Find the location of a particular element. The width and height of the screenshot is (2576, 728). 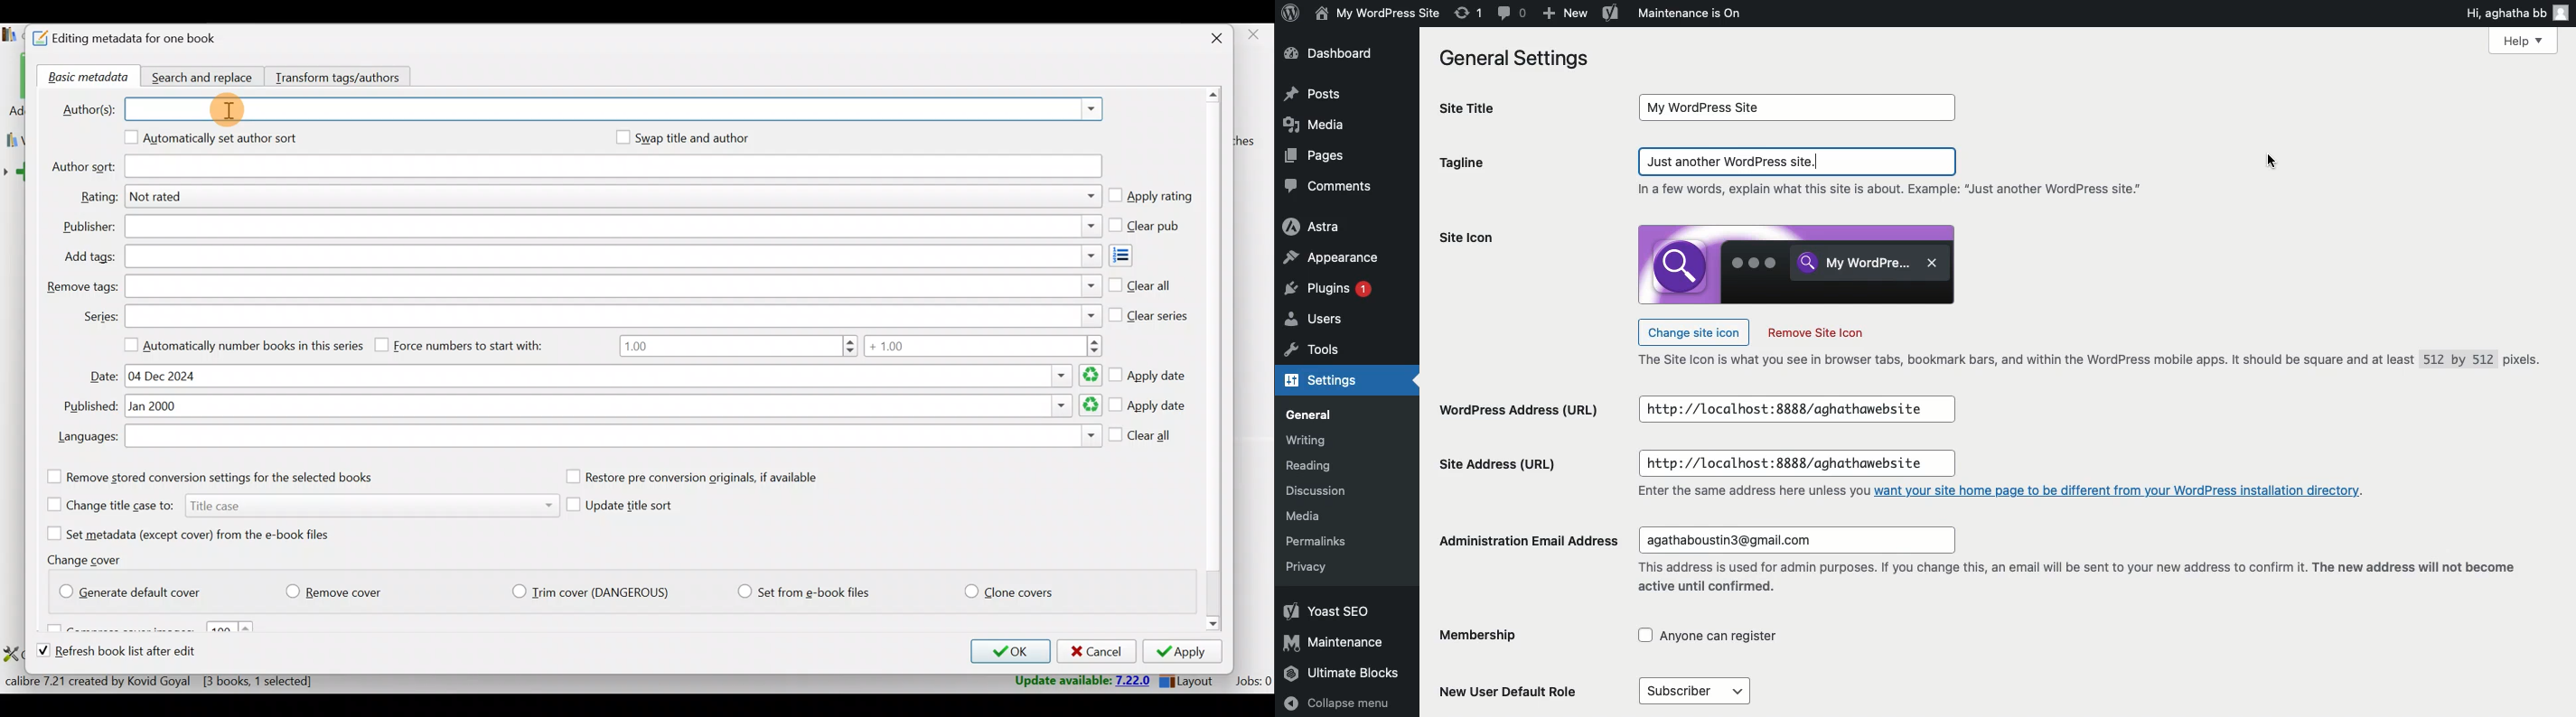

Astra is located at coordinates (1313, 228).